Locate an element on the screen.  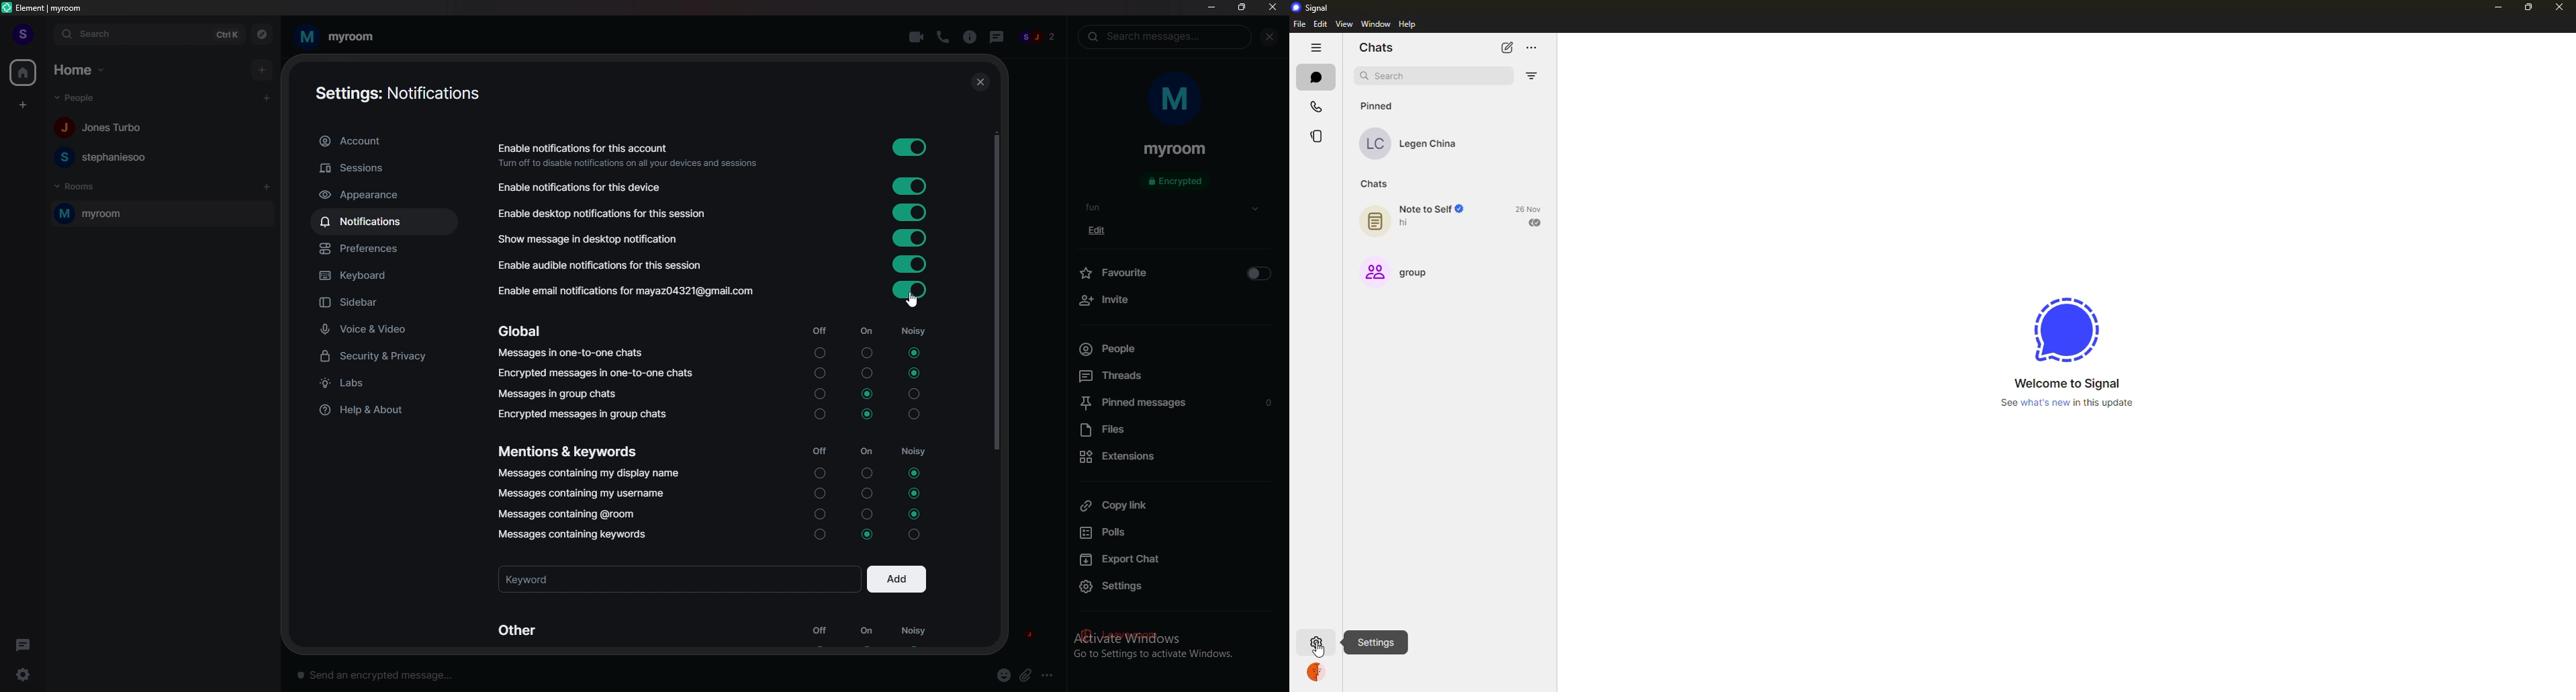
people is located at coordinates (1038, 38).